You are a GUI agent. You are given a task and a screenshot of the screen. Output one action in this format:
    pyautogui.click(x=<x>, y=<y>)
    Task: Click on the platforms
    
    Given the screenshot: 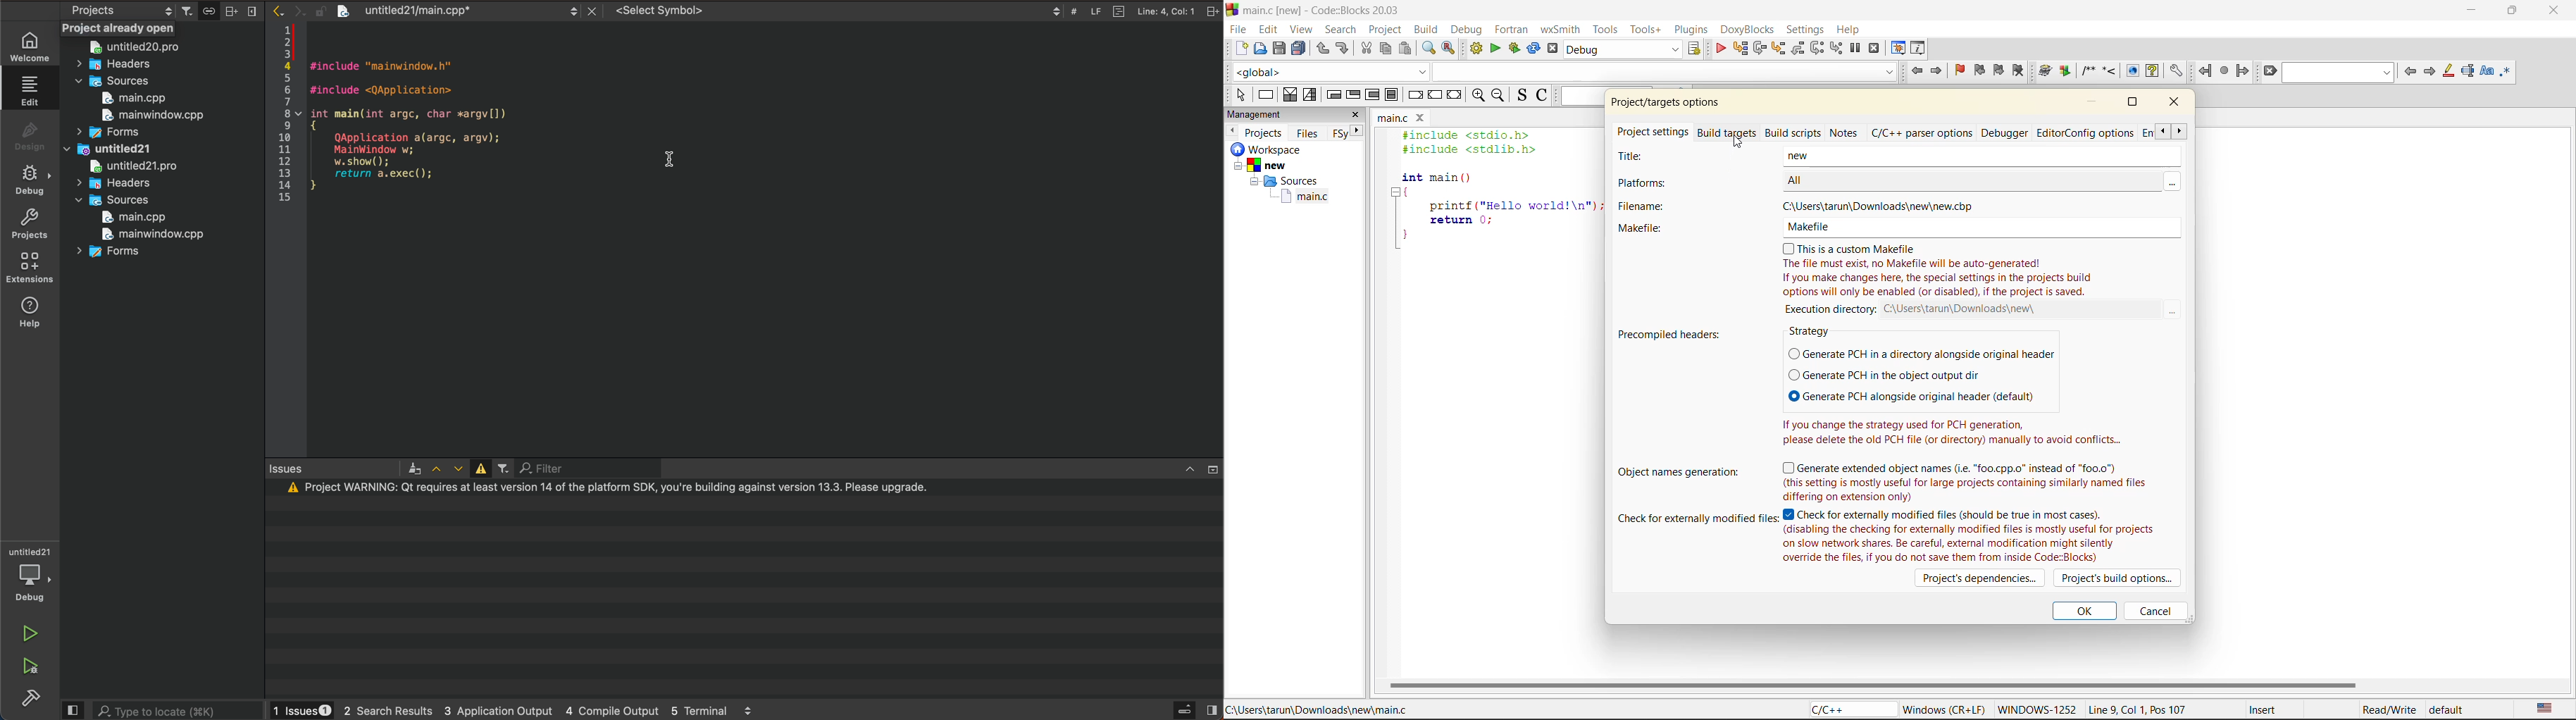 What is the action you would take?
    pyautogui.click(x=1643, y=182)
    